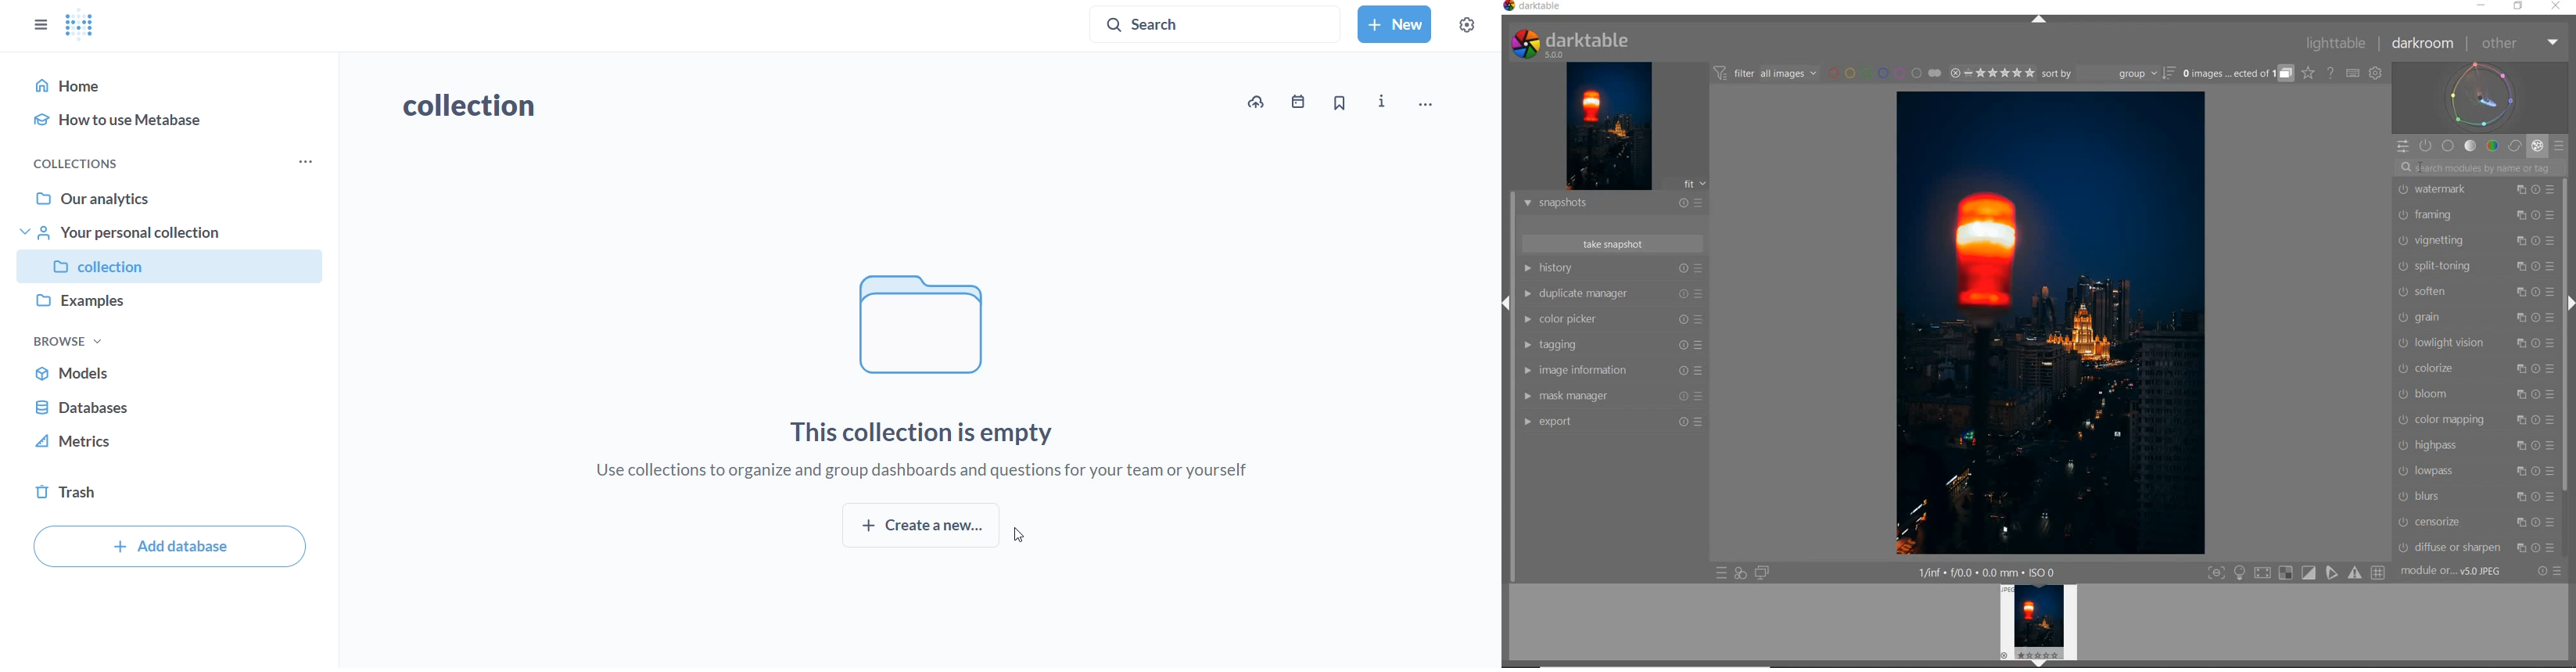 The image size is (2576, 672). Describe the element at coordinates (2560, 147) in the screenshot. I see `PRESETS` at that location.